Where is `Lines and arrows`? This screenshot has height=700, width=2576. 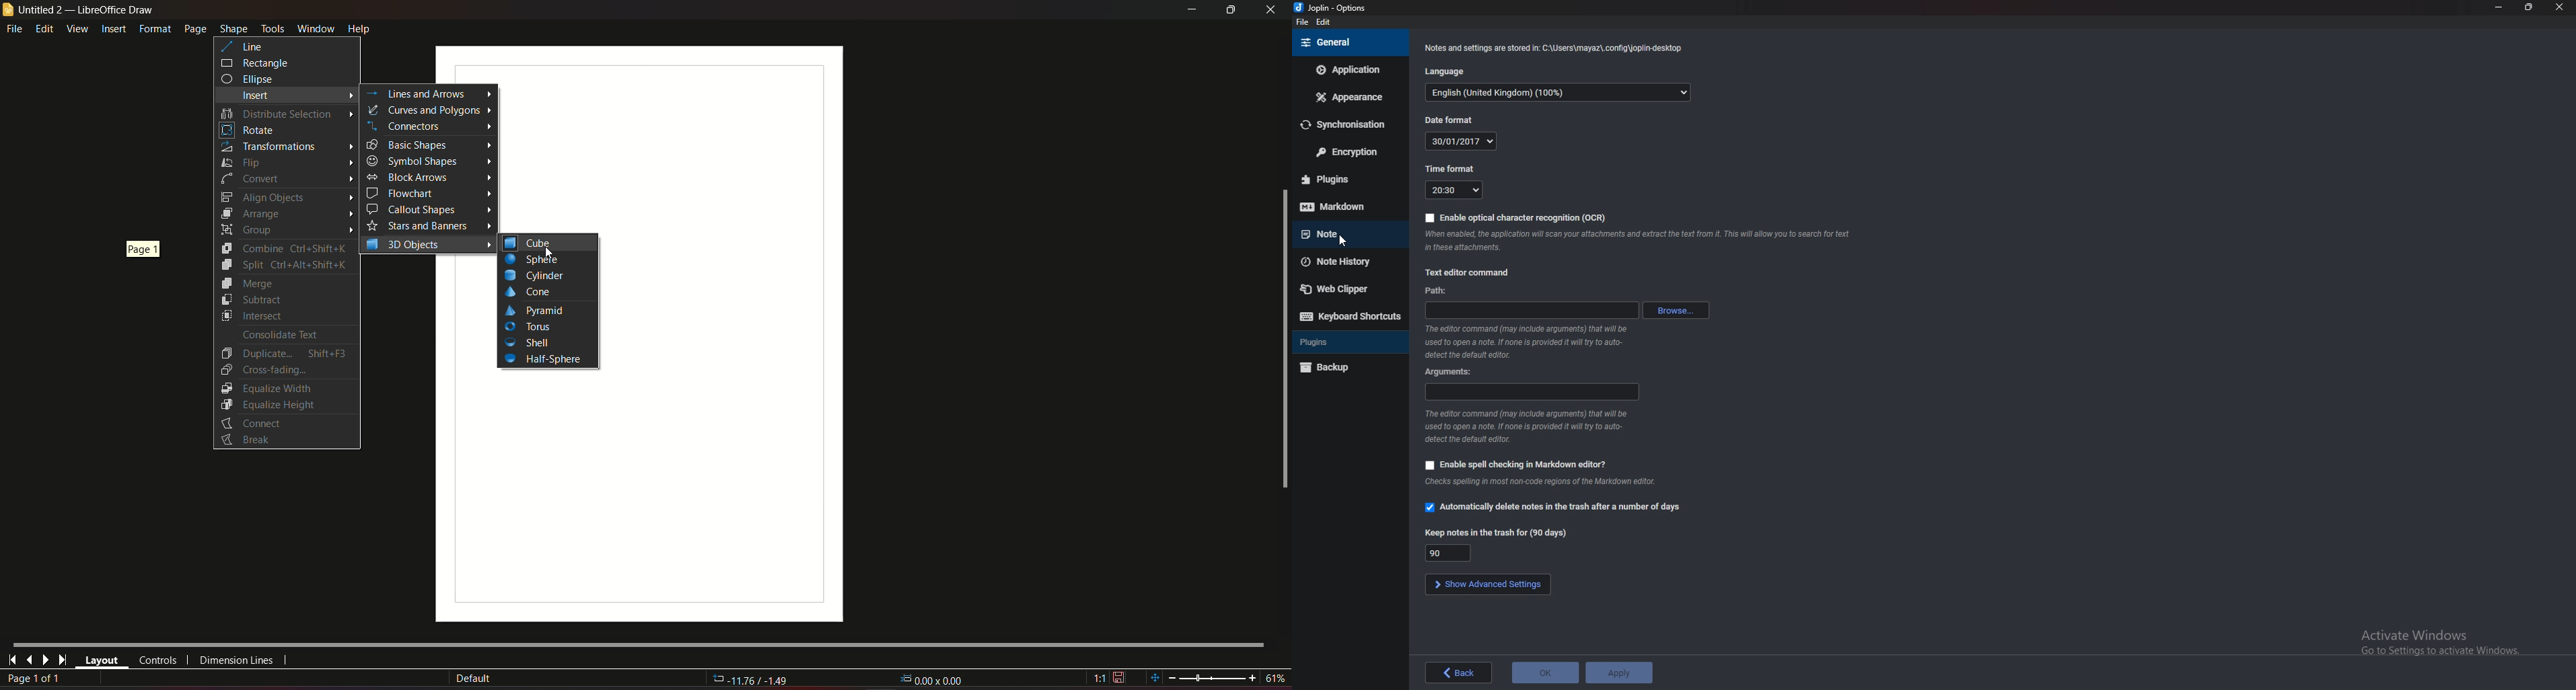 Lines and arrows is located at coordinates (416, 93).